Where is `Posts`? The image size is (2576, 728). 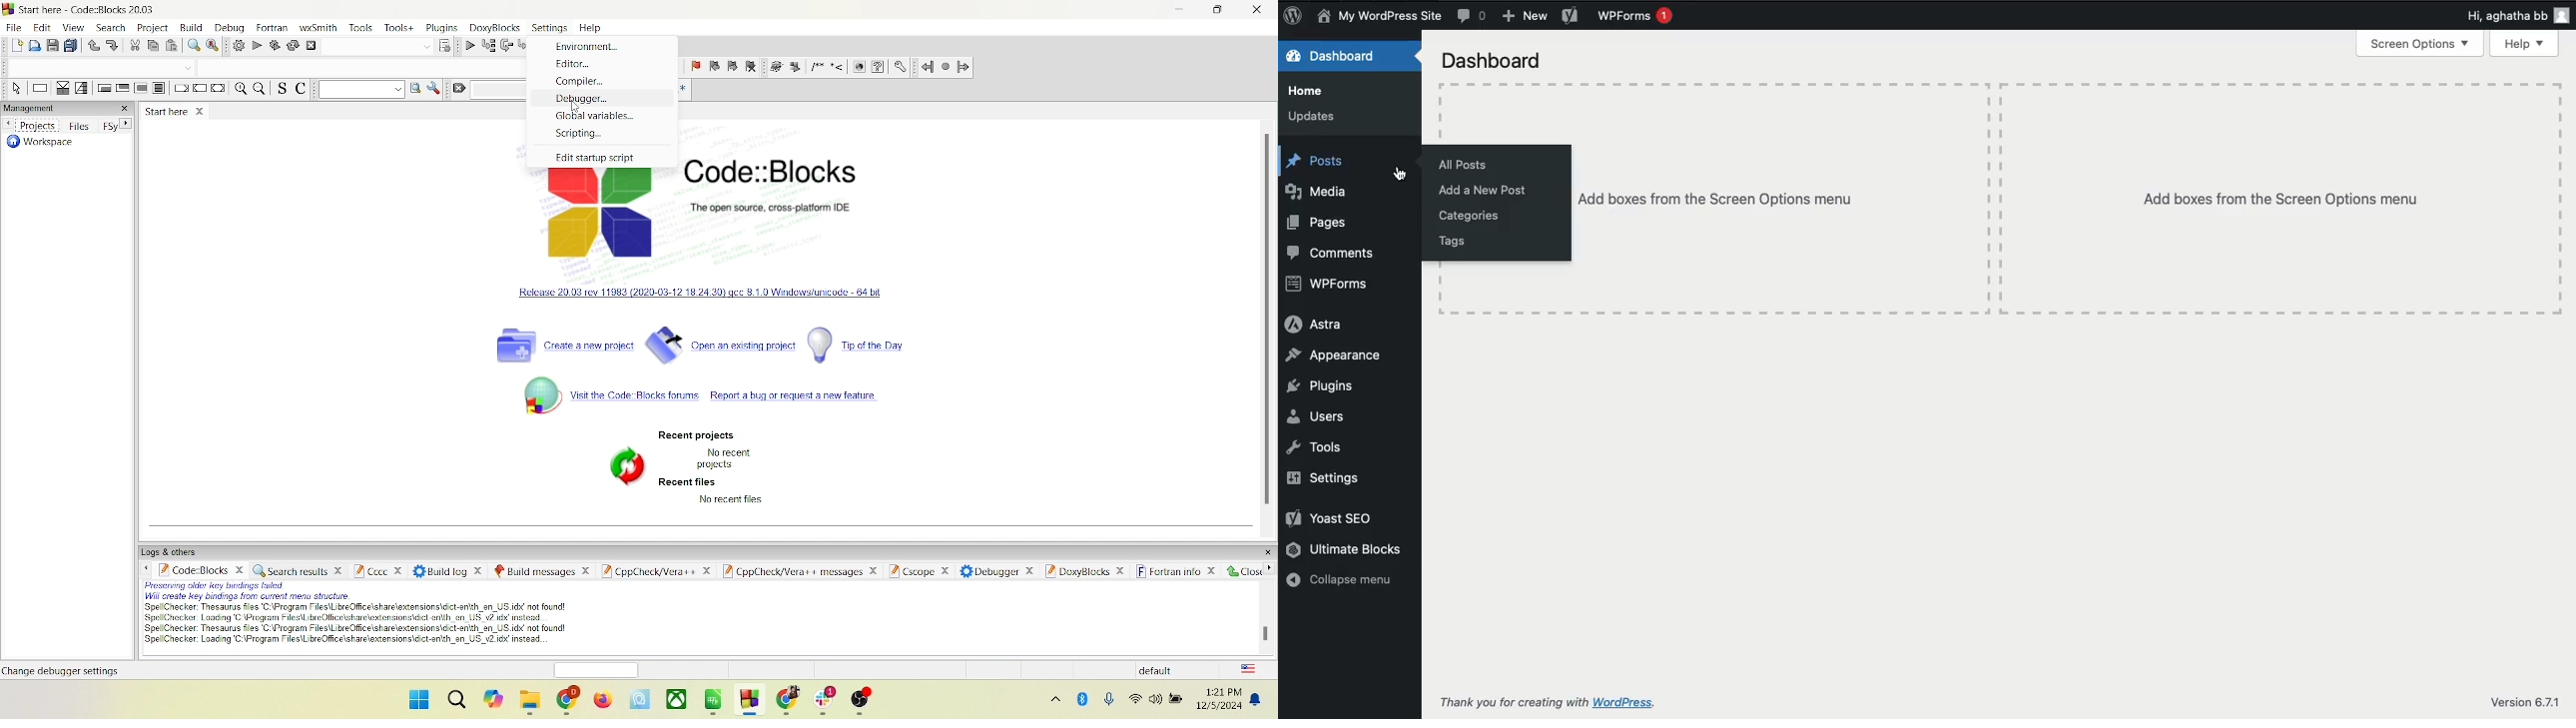 Posts is located at coordinates (1324, 163).